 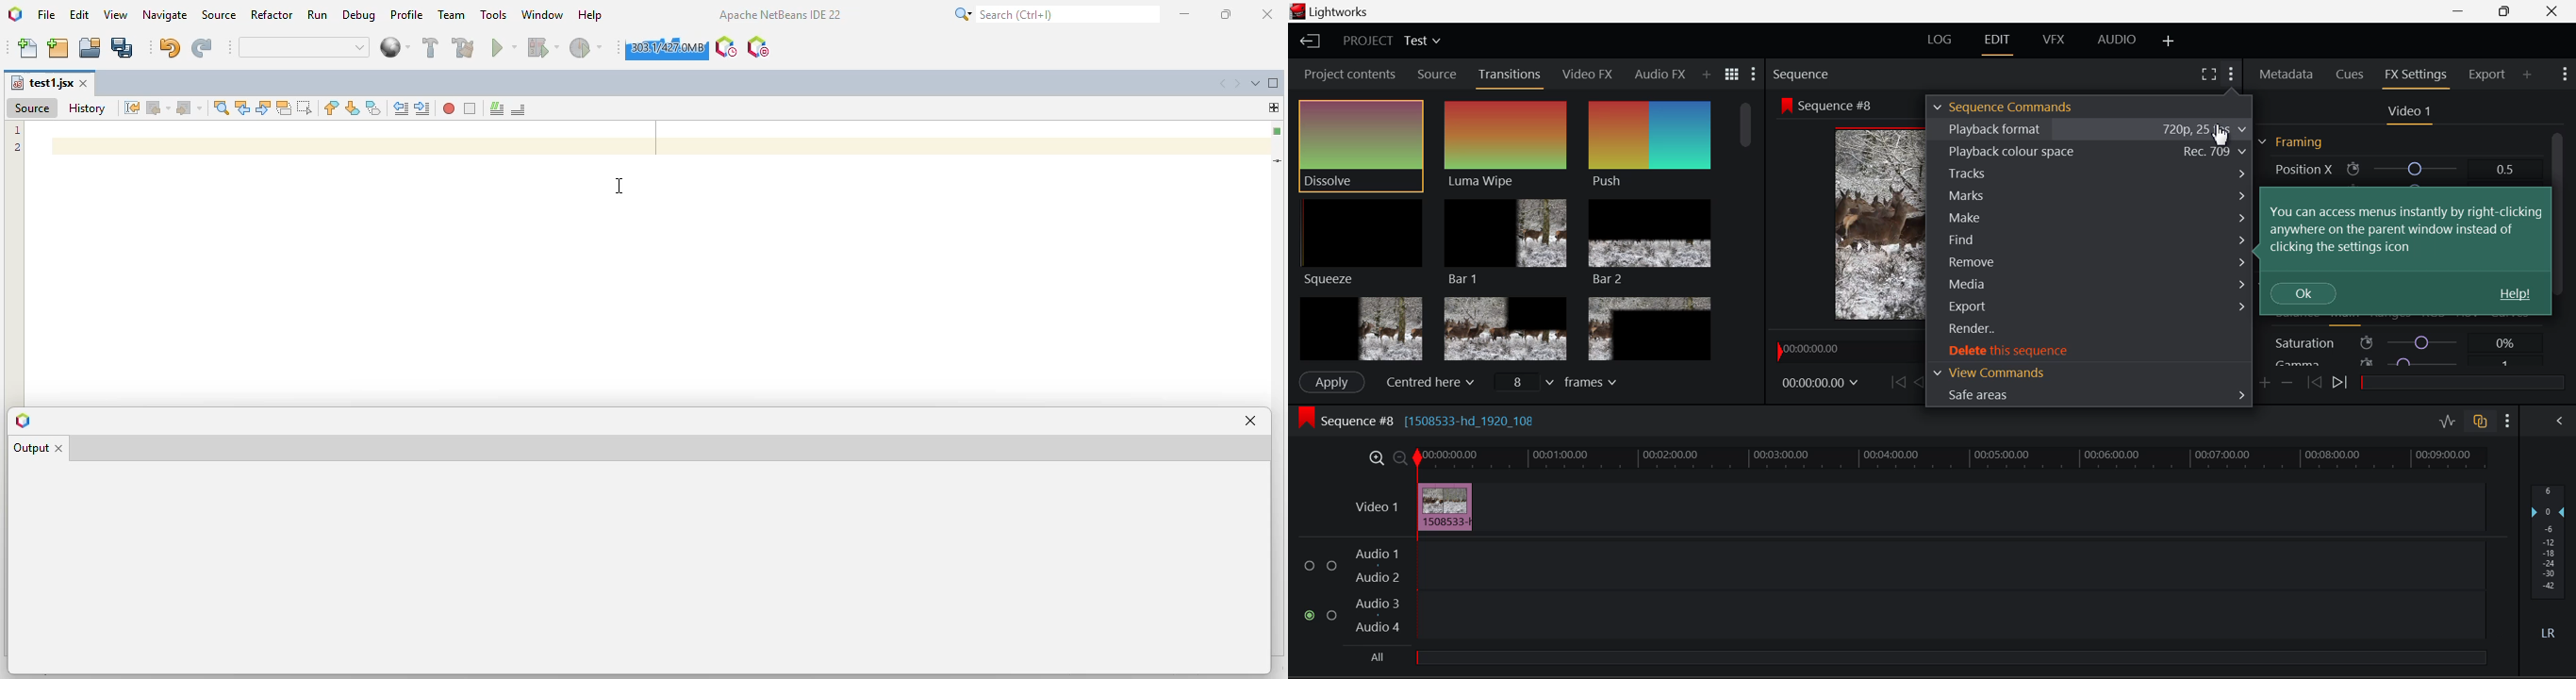 I want to click on Safe areas, so click(x=2090, y=395).